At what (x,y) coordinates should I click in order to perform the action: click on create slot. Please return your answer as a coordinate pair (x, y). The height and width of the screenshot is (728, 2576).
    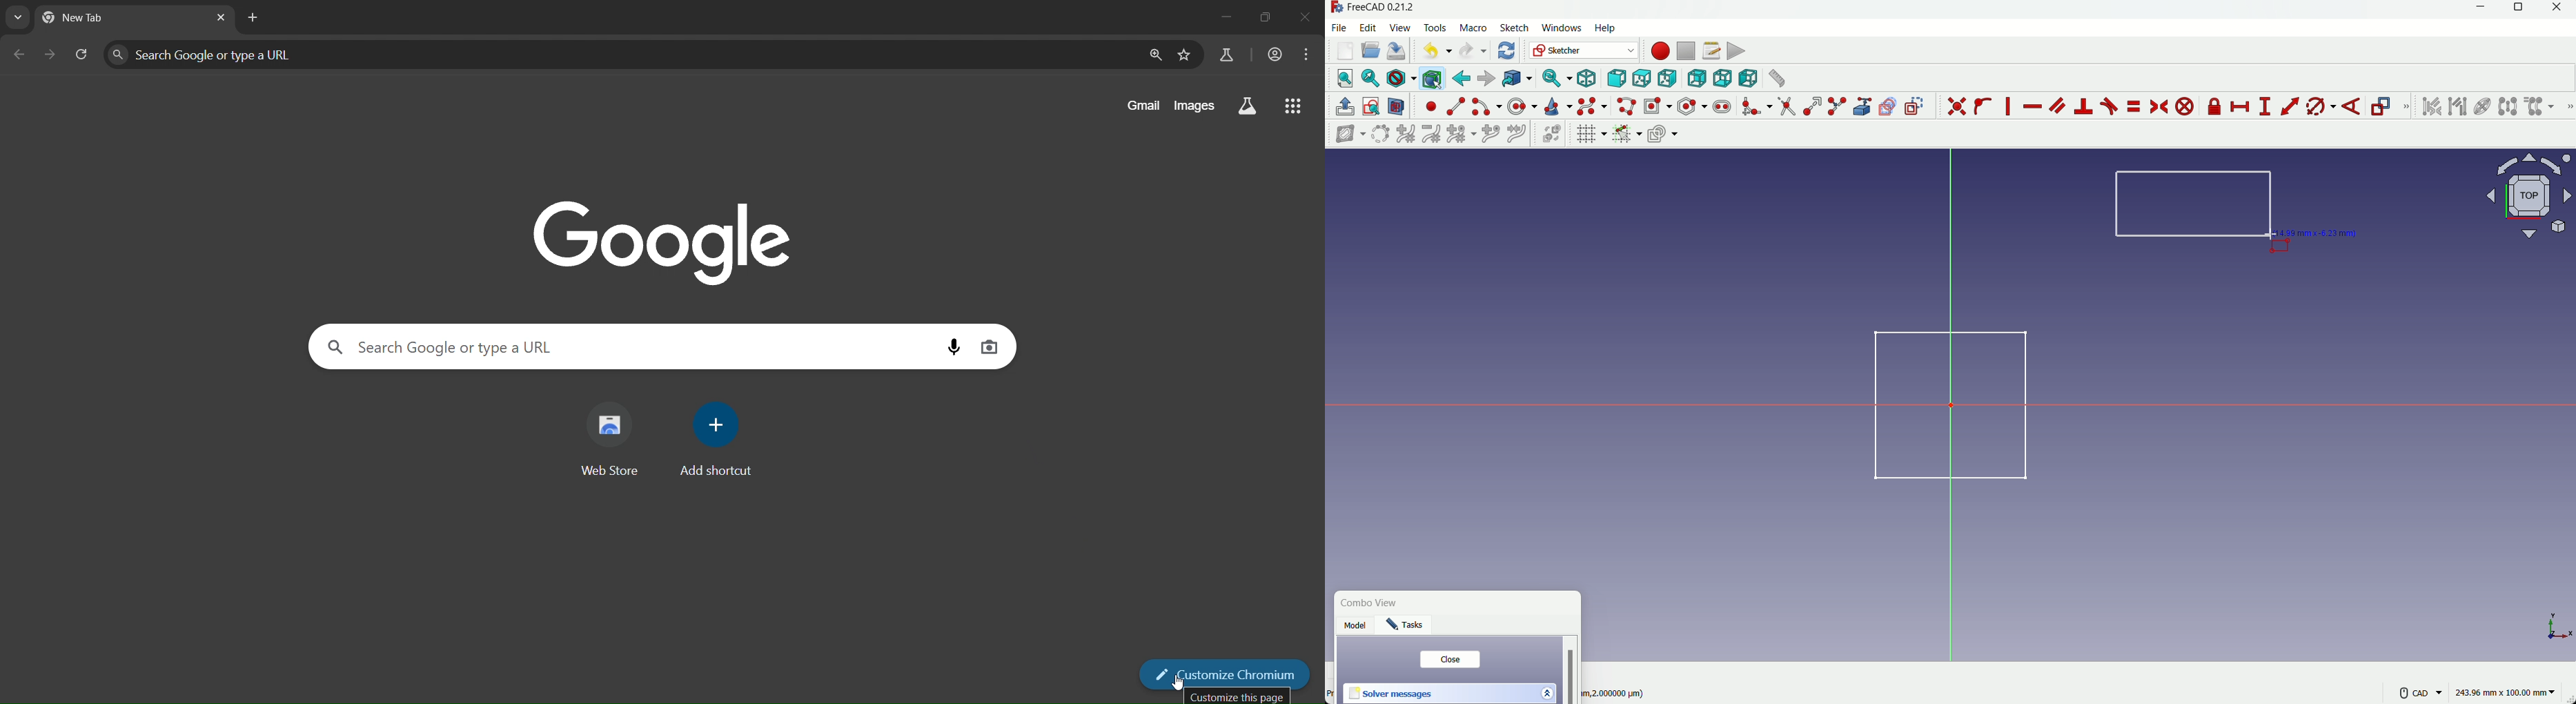
    Looking at the image, I should click on (1722, 107).